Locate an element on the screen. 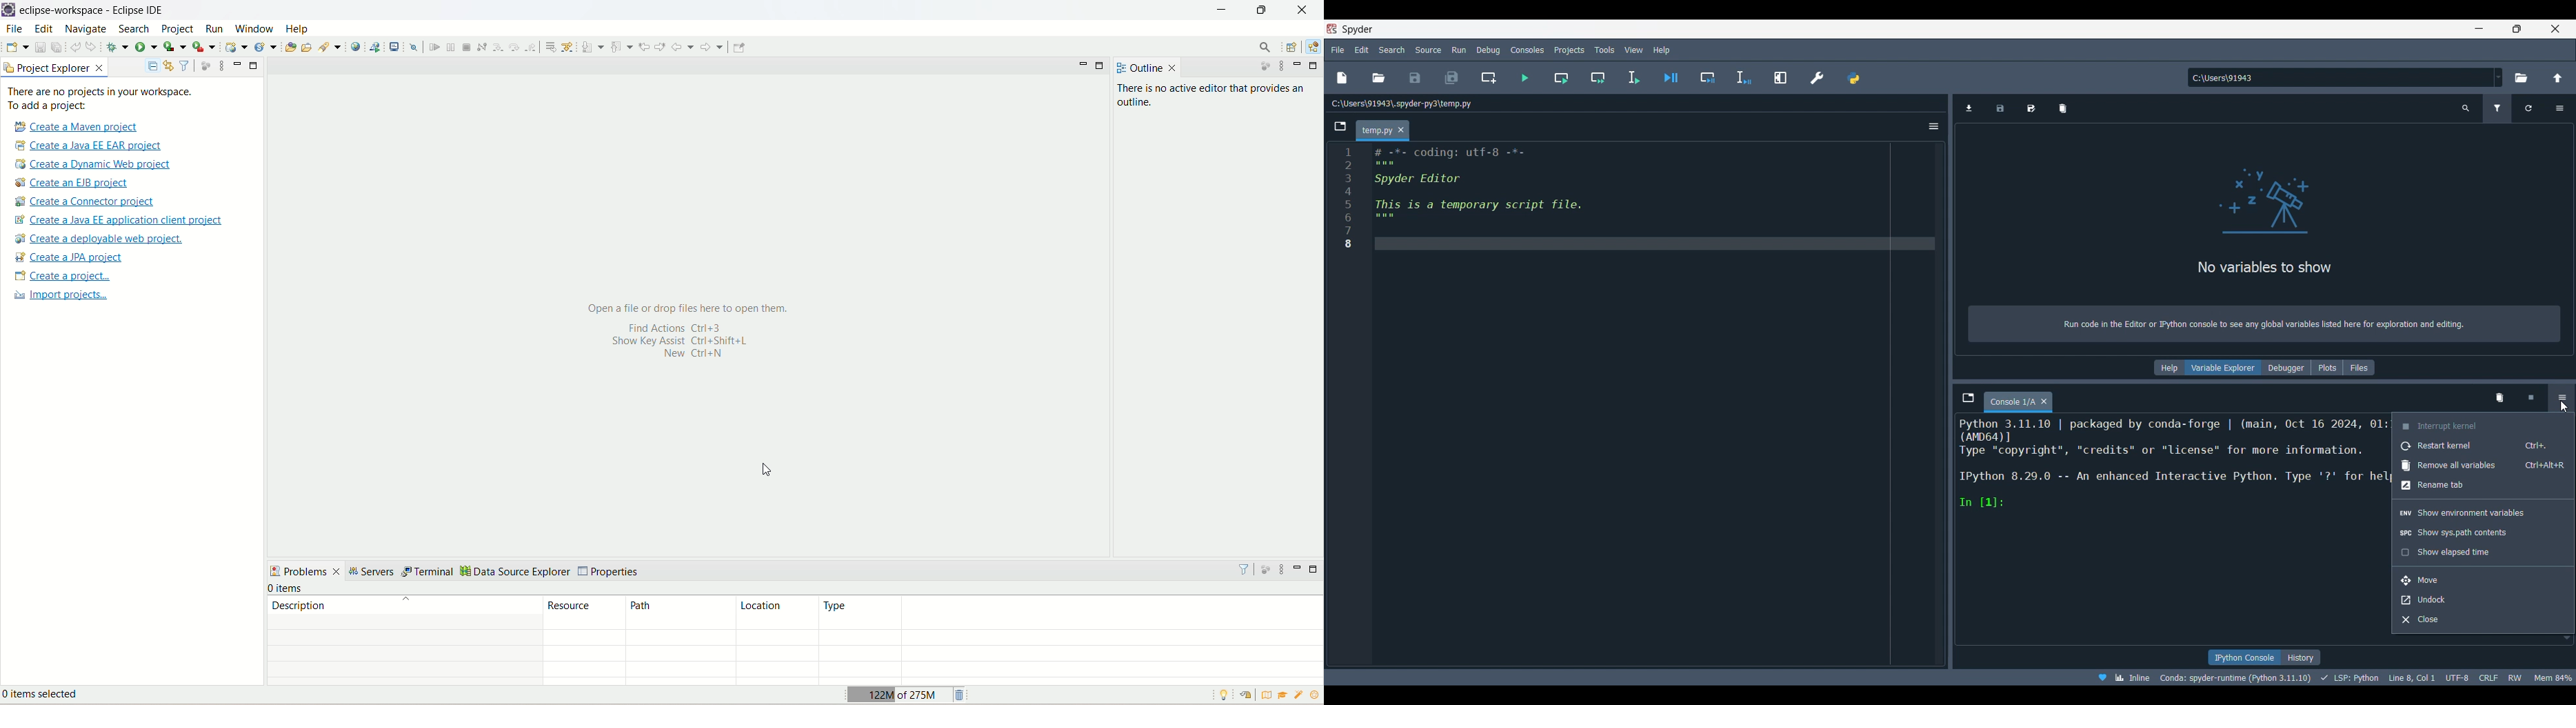 This screenshot has width=2576, height=728. Options is located at coordinates (2561, 109).